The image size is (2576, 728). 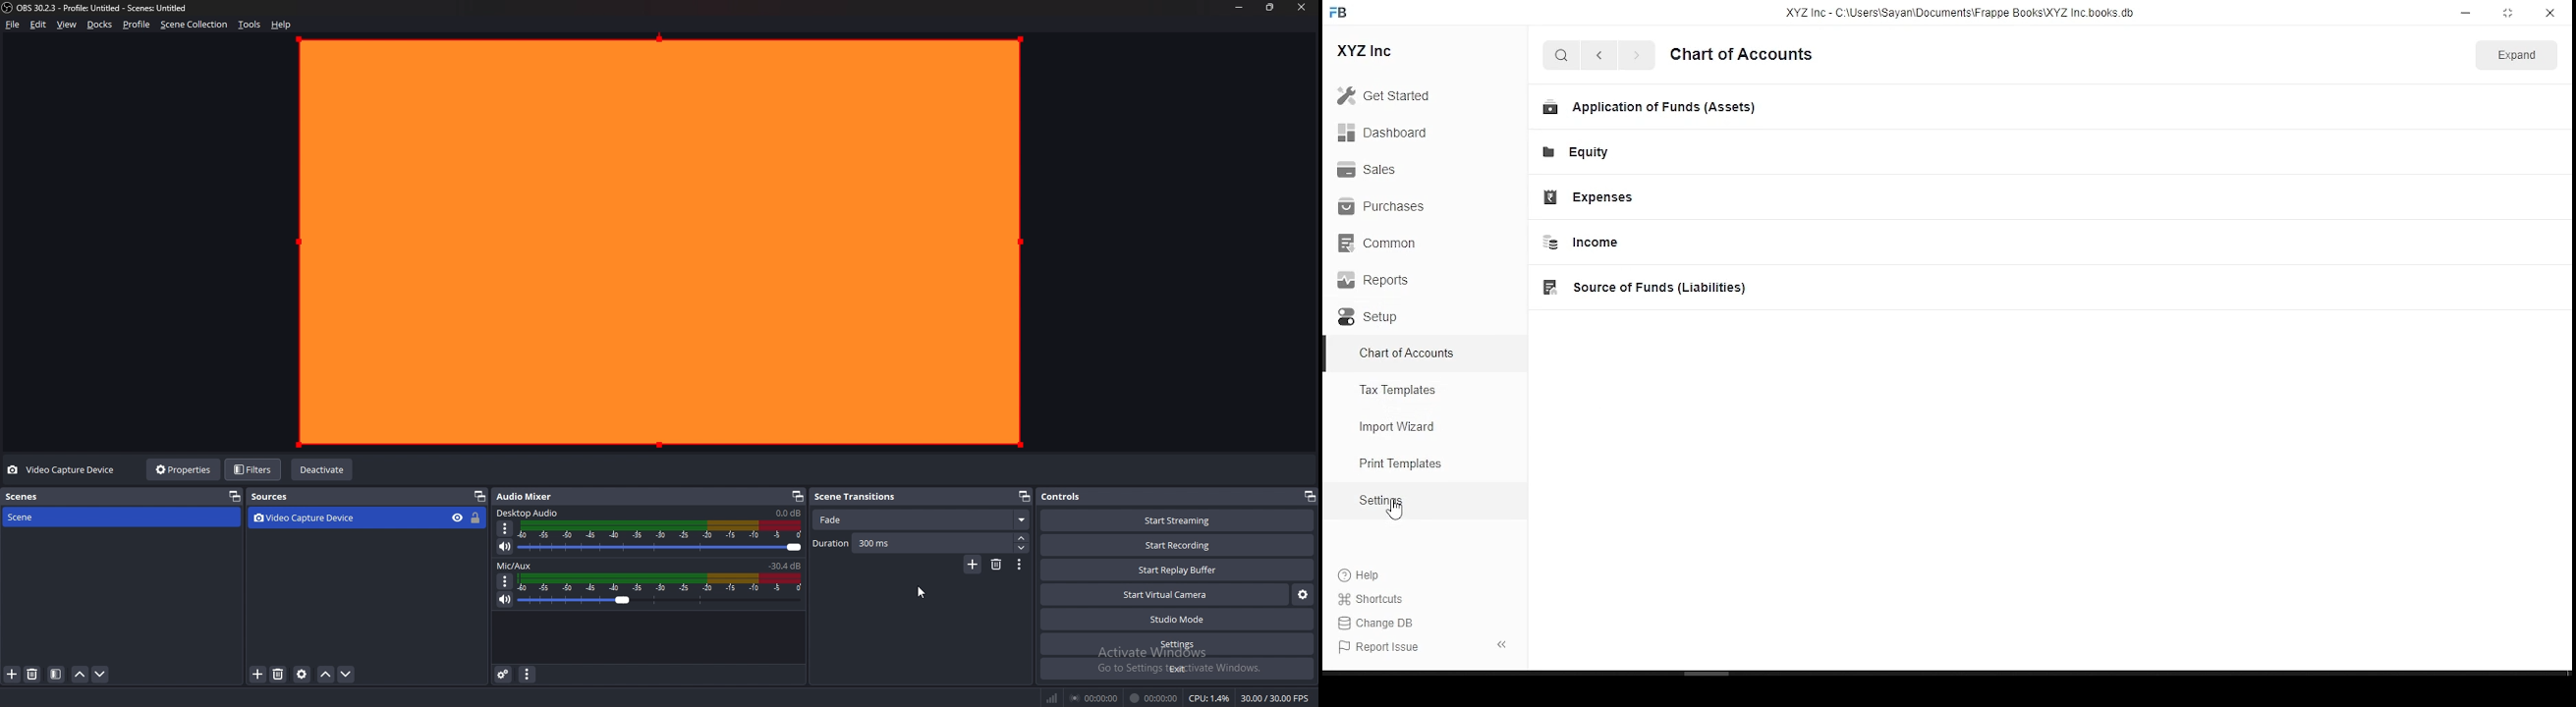 I want to click on audio mixer properties, so click(x=526, y=674).